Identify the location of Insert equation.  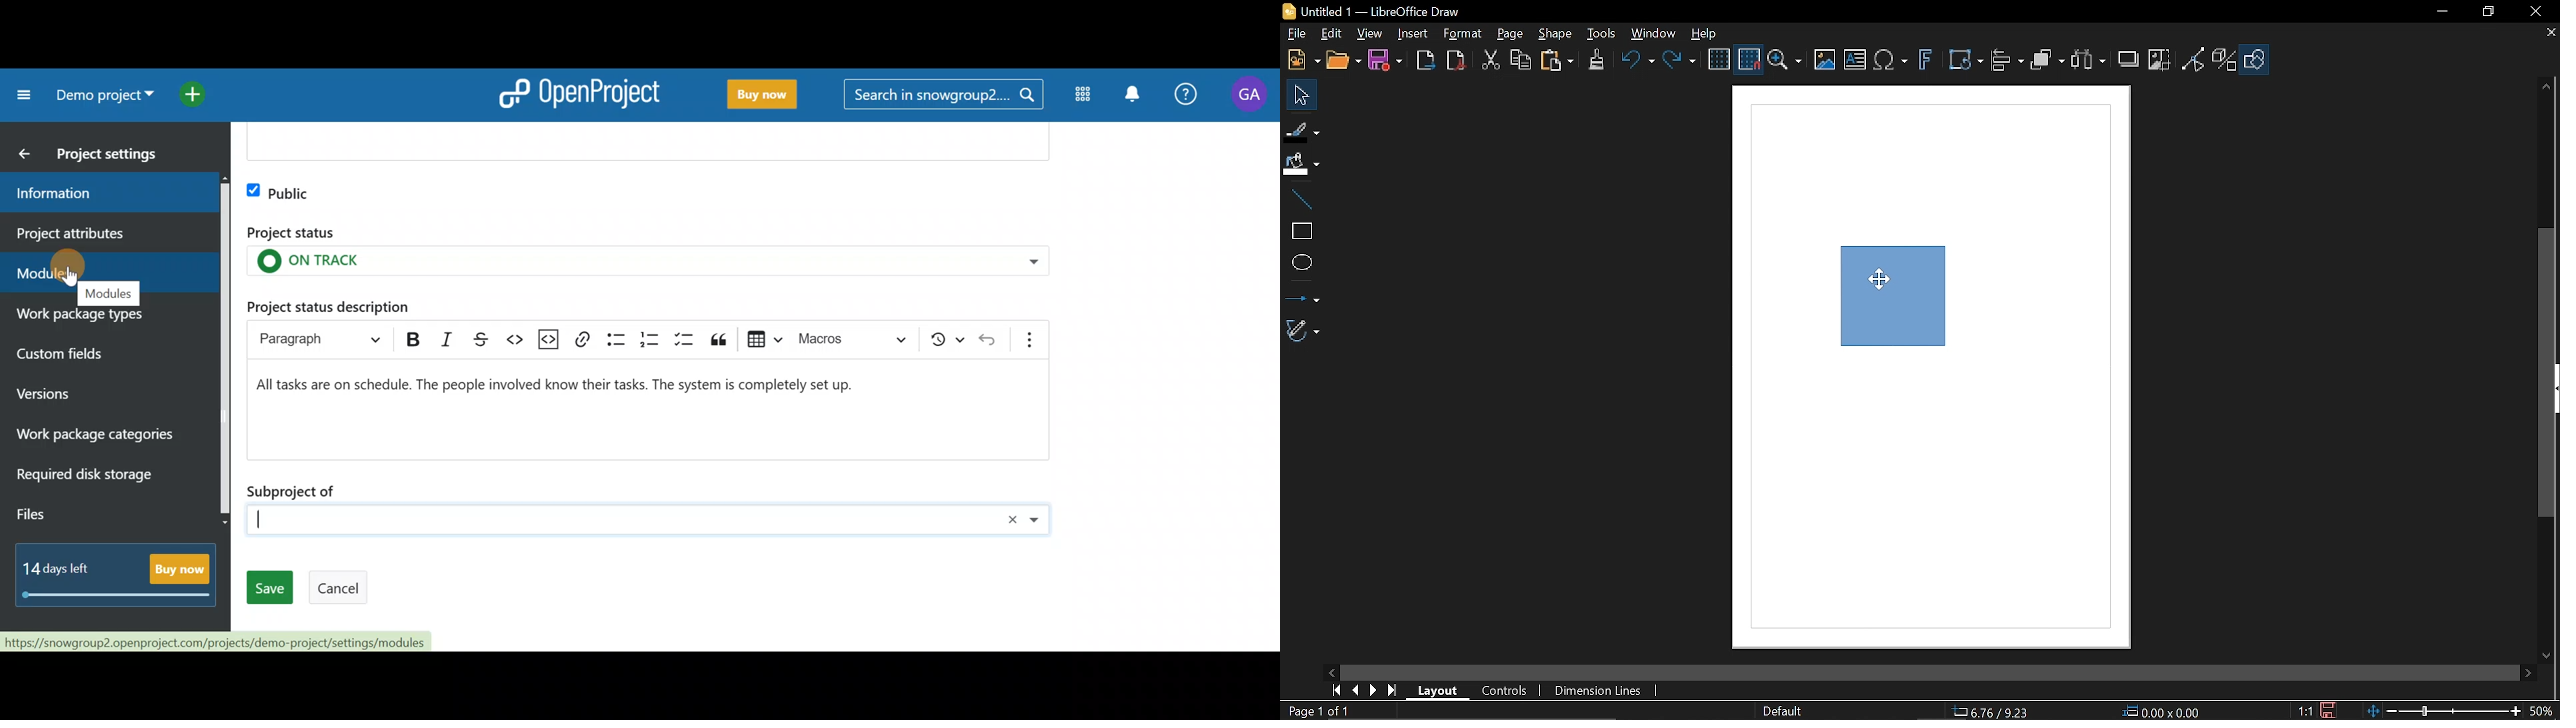
(1891, 61).